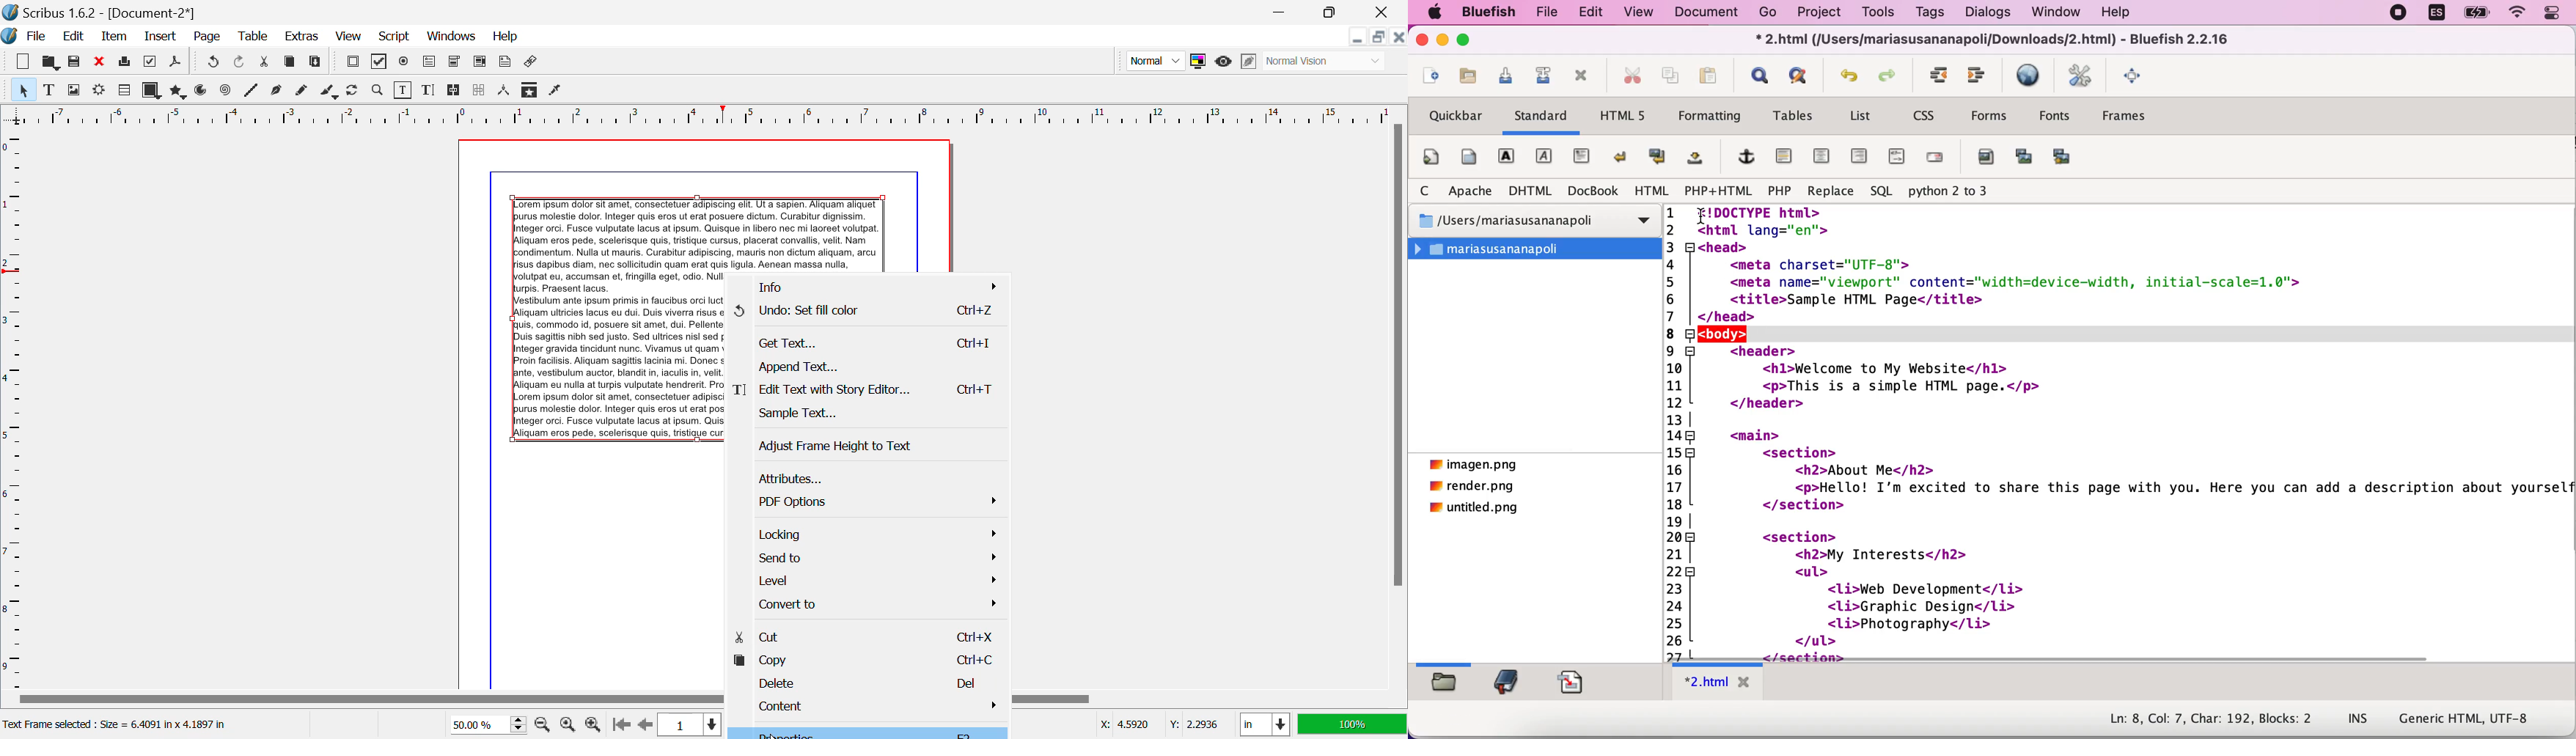 Image resolution: width=2576 pixels, height=756 pixels. Describe the element at coordinates (176, 63) in the screenshot. I see `Save as PDF` at that location.